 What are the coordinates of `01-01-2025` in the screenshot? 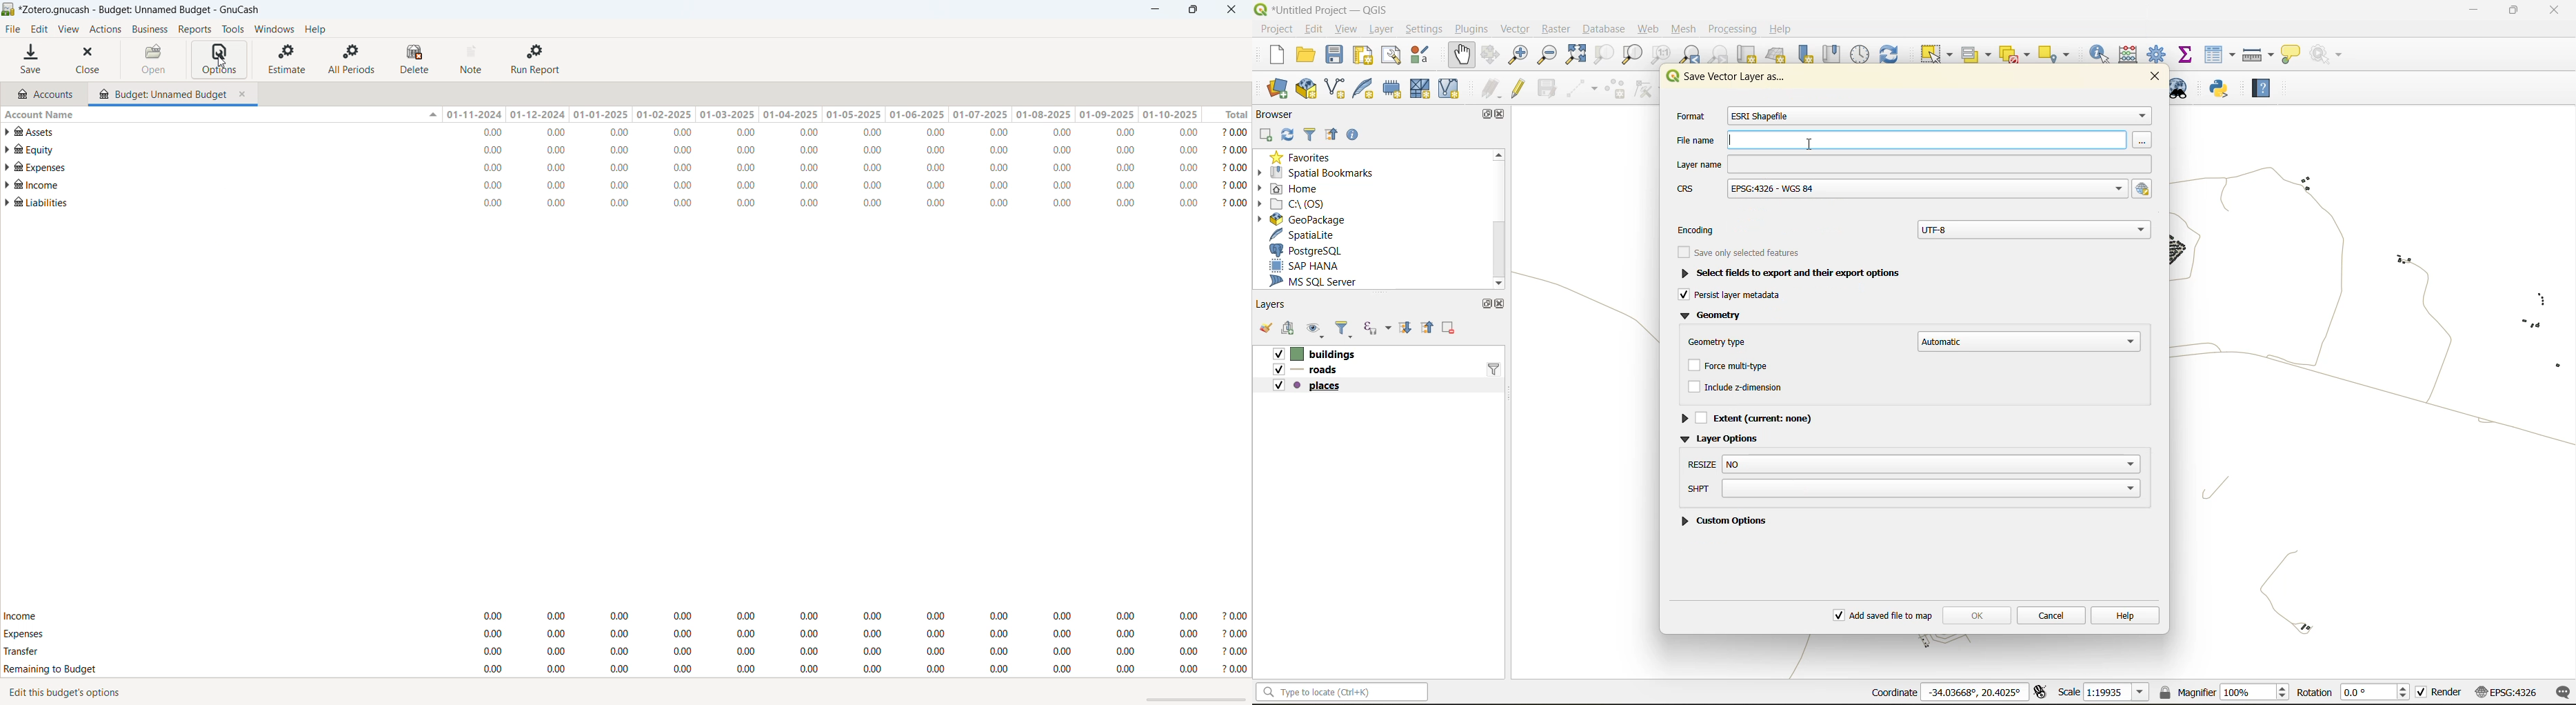 It's located at (602, 114).